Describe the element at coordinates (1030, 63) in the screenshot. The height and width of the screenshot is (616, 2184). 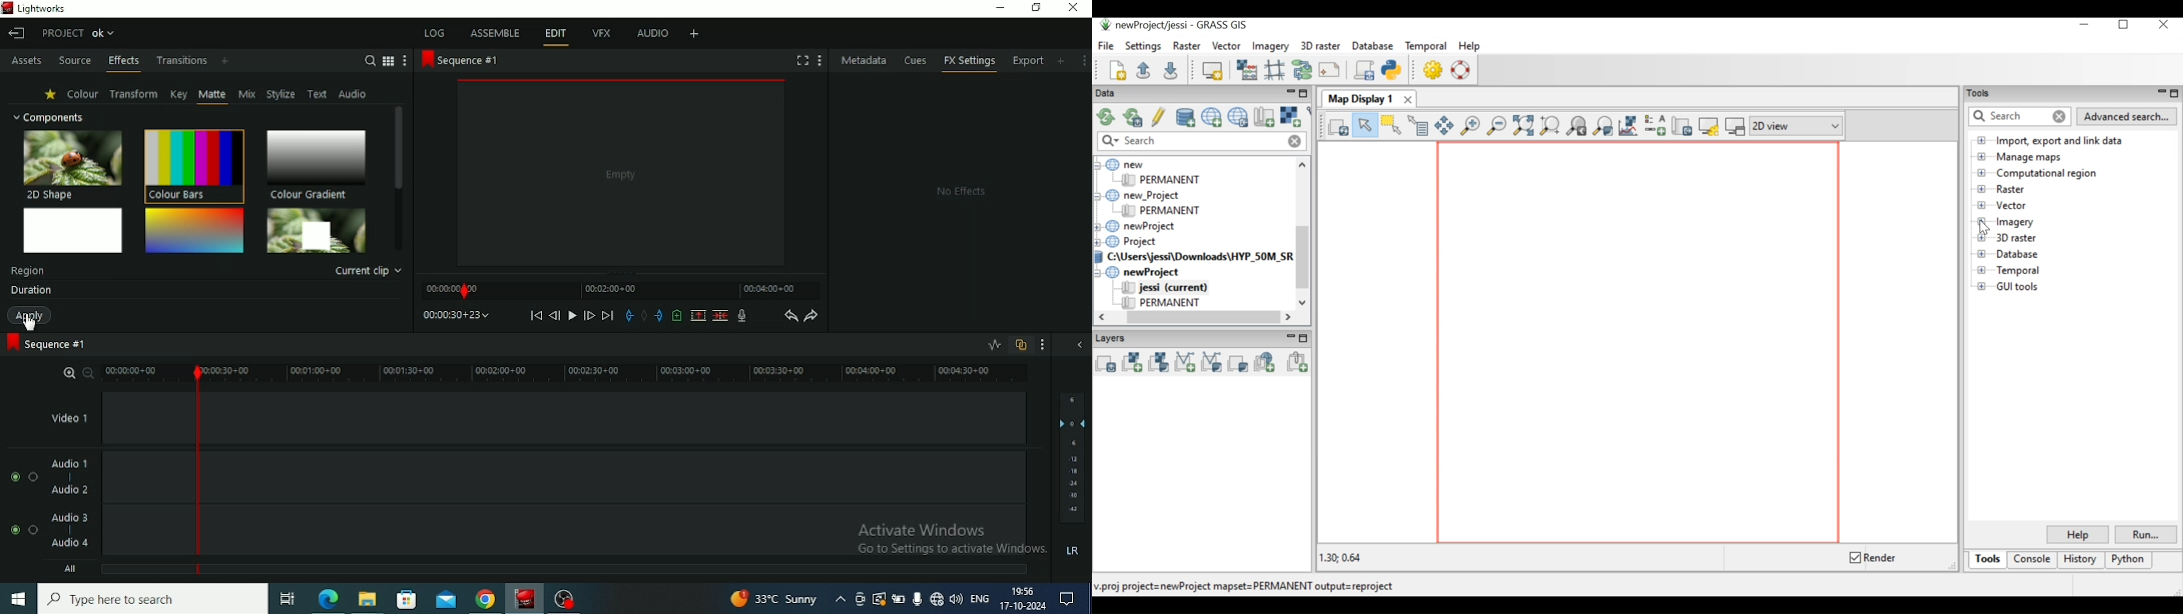
I see `Export` at that location.